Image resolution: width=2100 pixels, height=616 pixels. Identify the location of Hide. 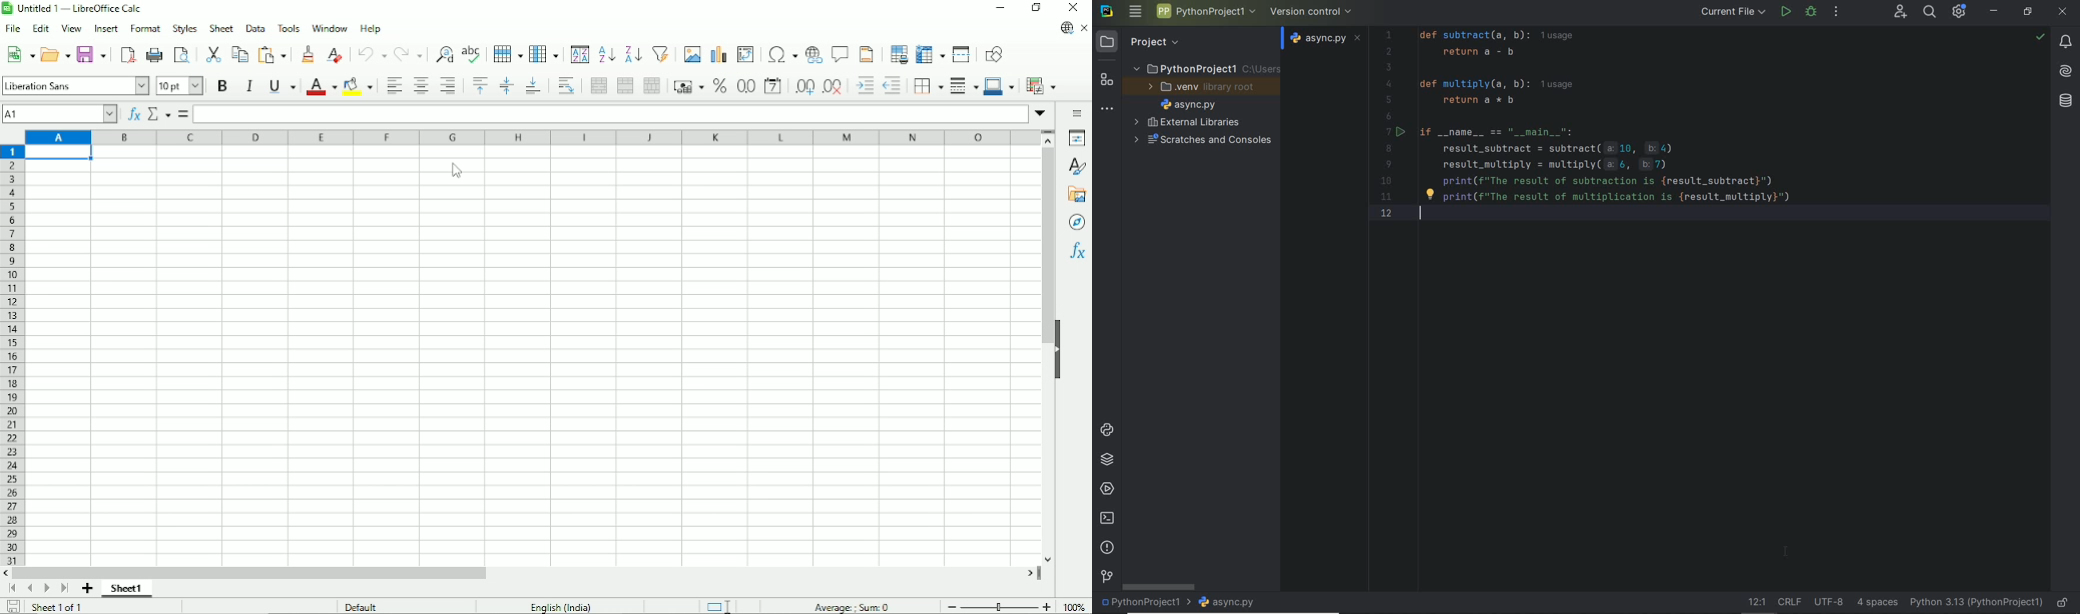
(1059, 350).